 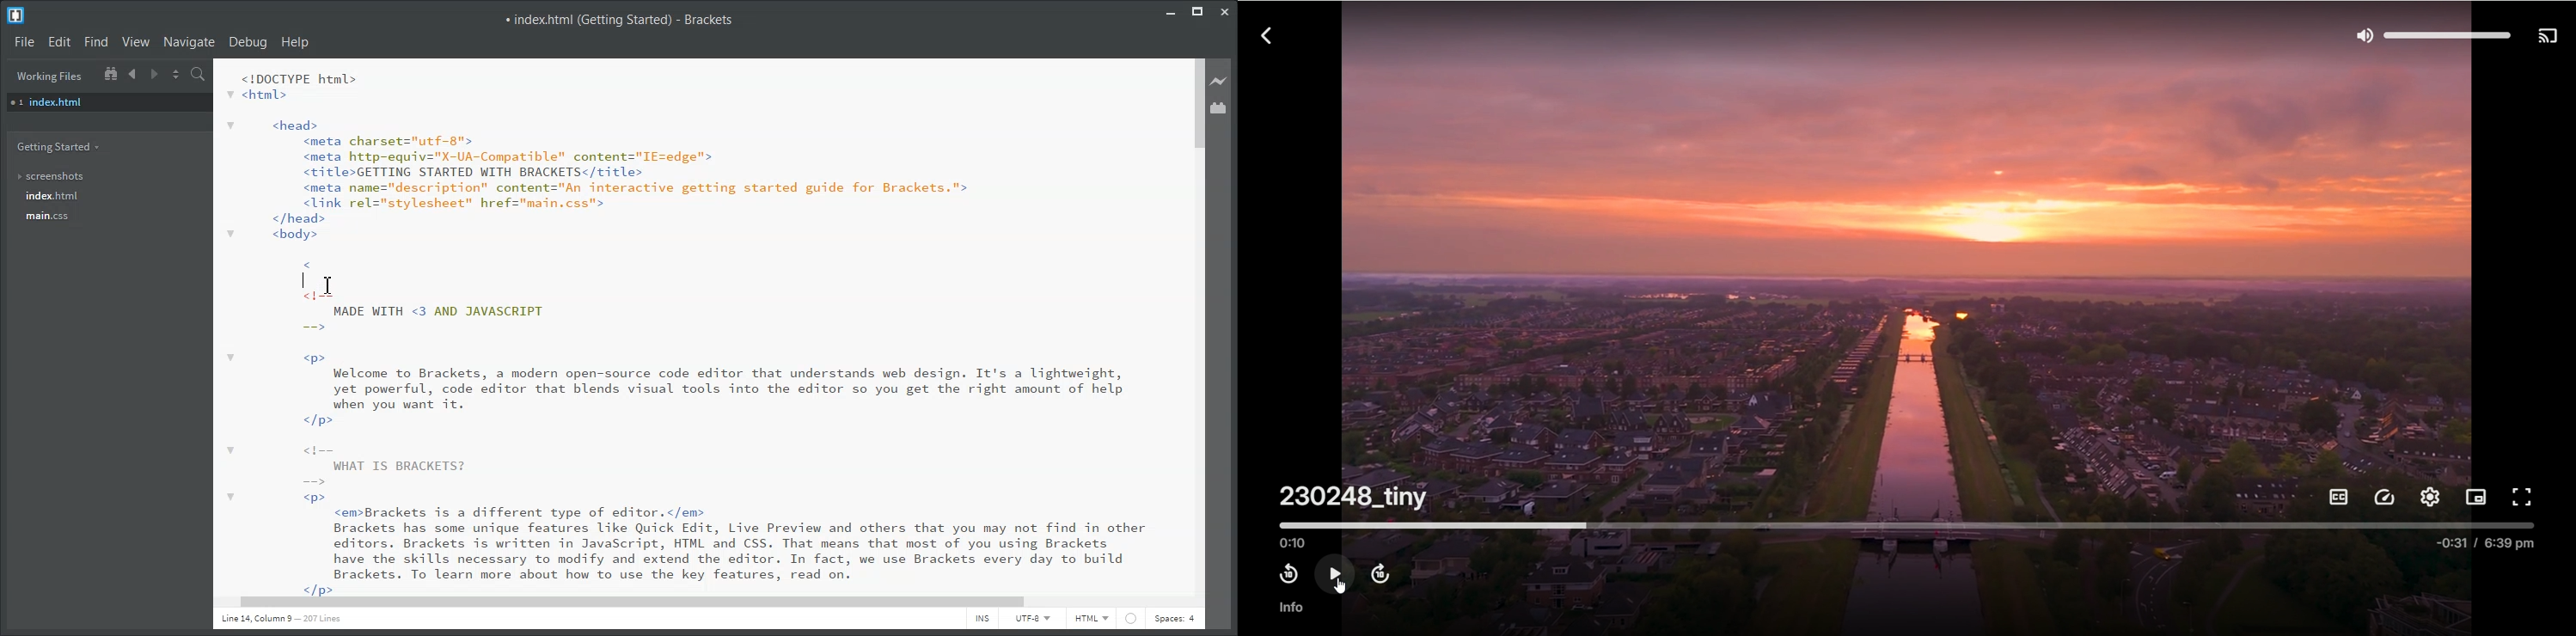 What do you see at coordinates (2386, 497) in the screenshot?
I see `playback speed` at bounding box center [2386, 497].